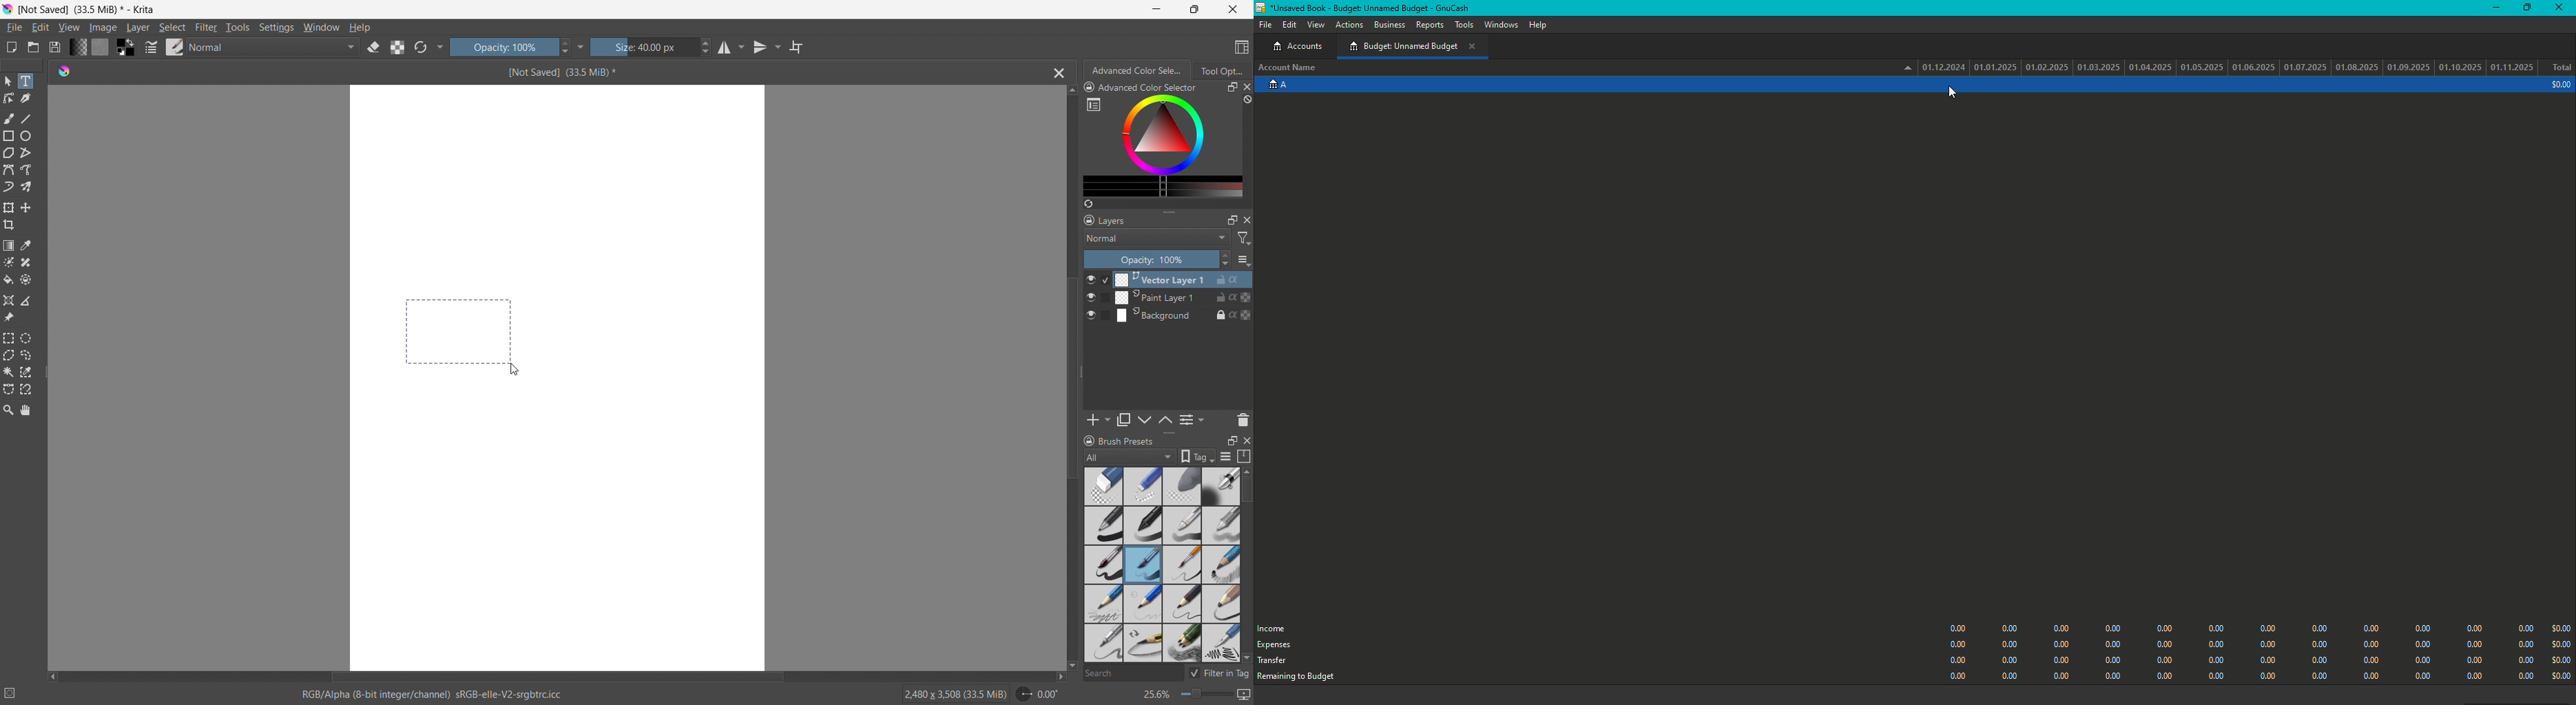 The image size is (2576, 728). Describe the element at coordinates (26, 245) in the screenshot. I see `sample a color from the image` at that location.